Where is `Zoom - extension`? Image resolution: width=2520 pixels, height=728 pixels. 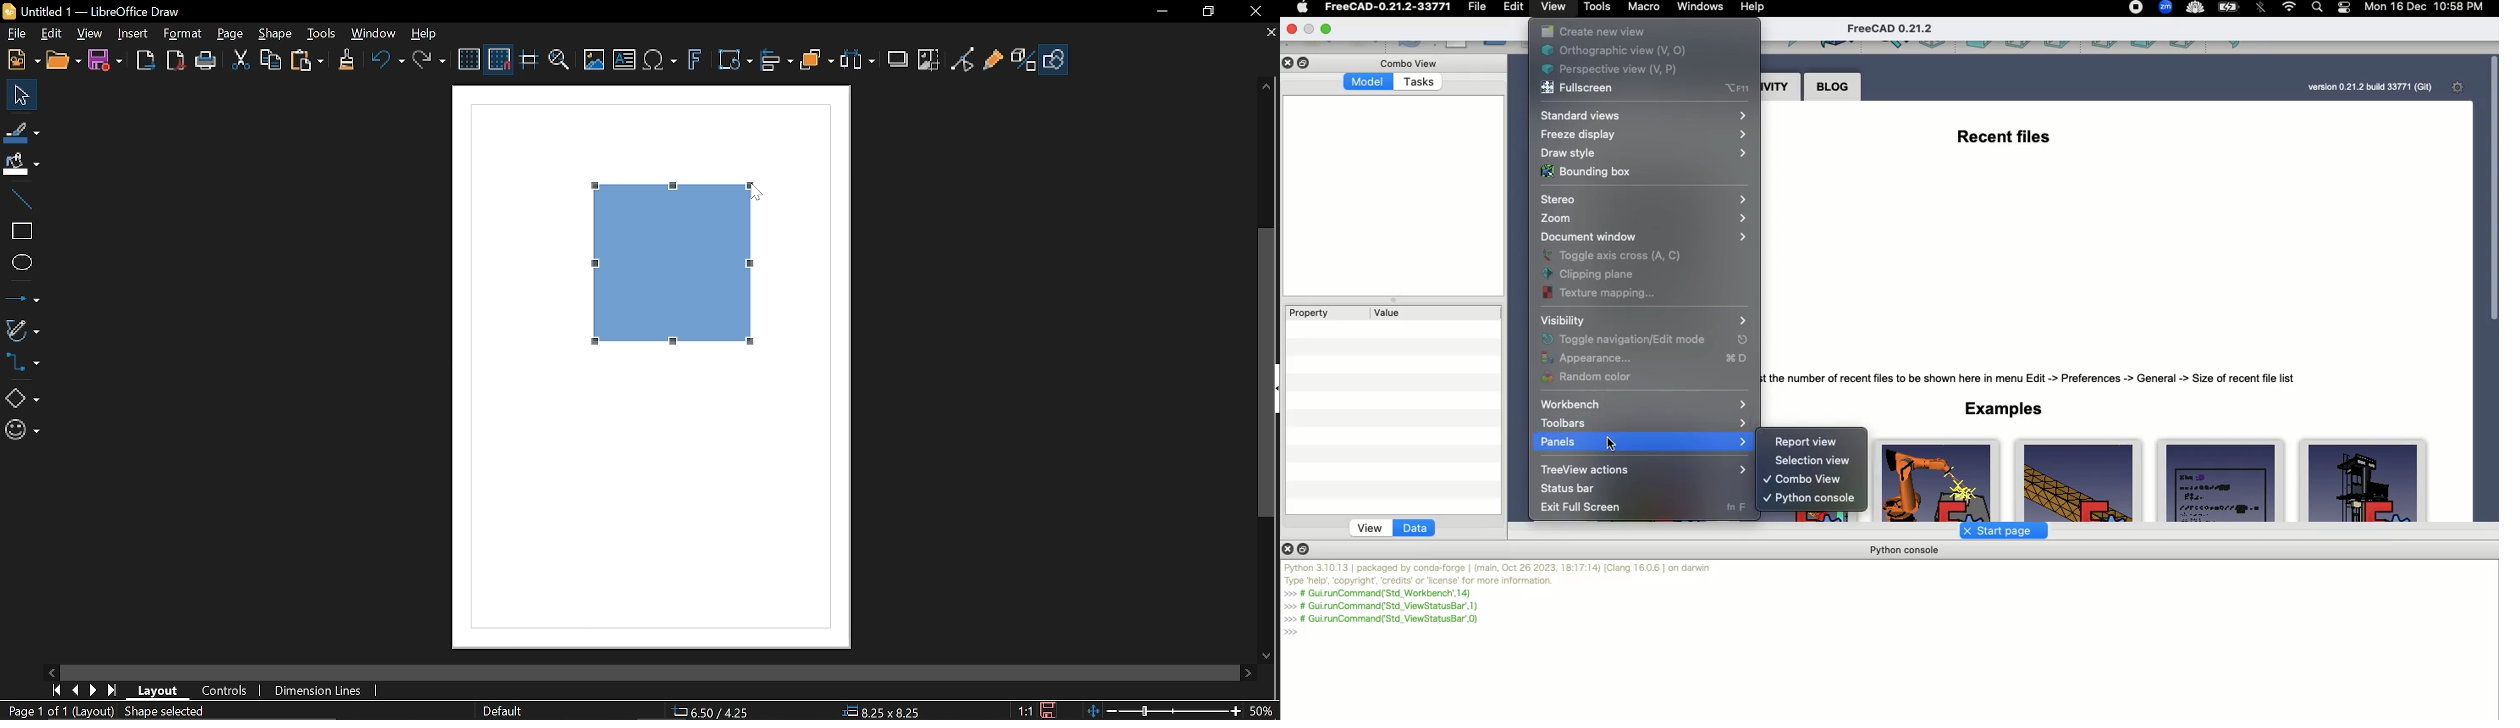 Zoom - extension is located at coordinates (2165, 8).